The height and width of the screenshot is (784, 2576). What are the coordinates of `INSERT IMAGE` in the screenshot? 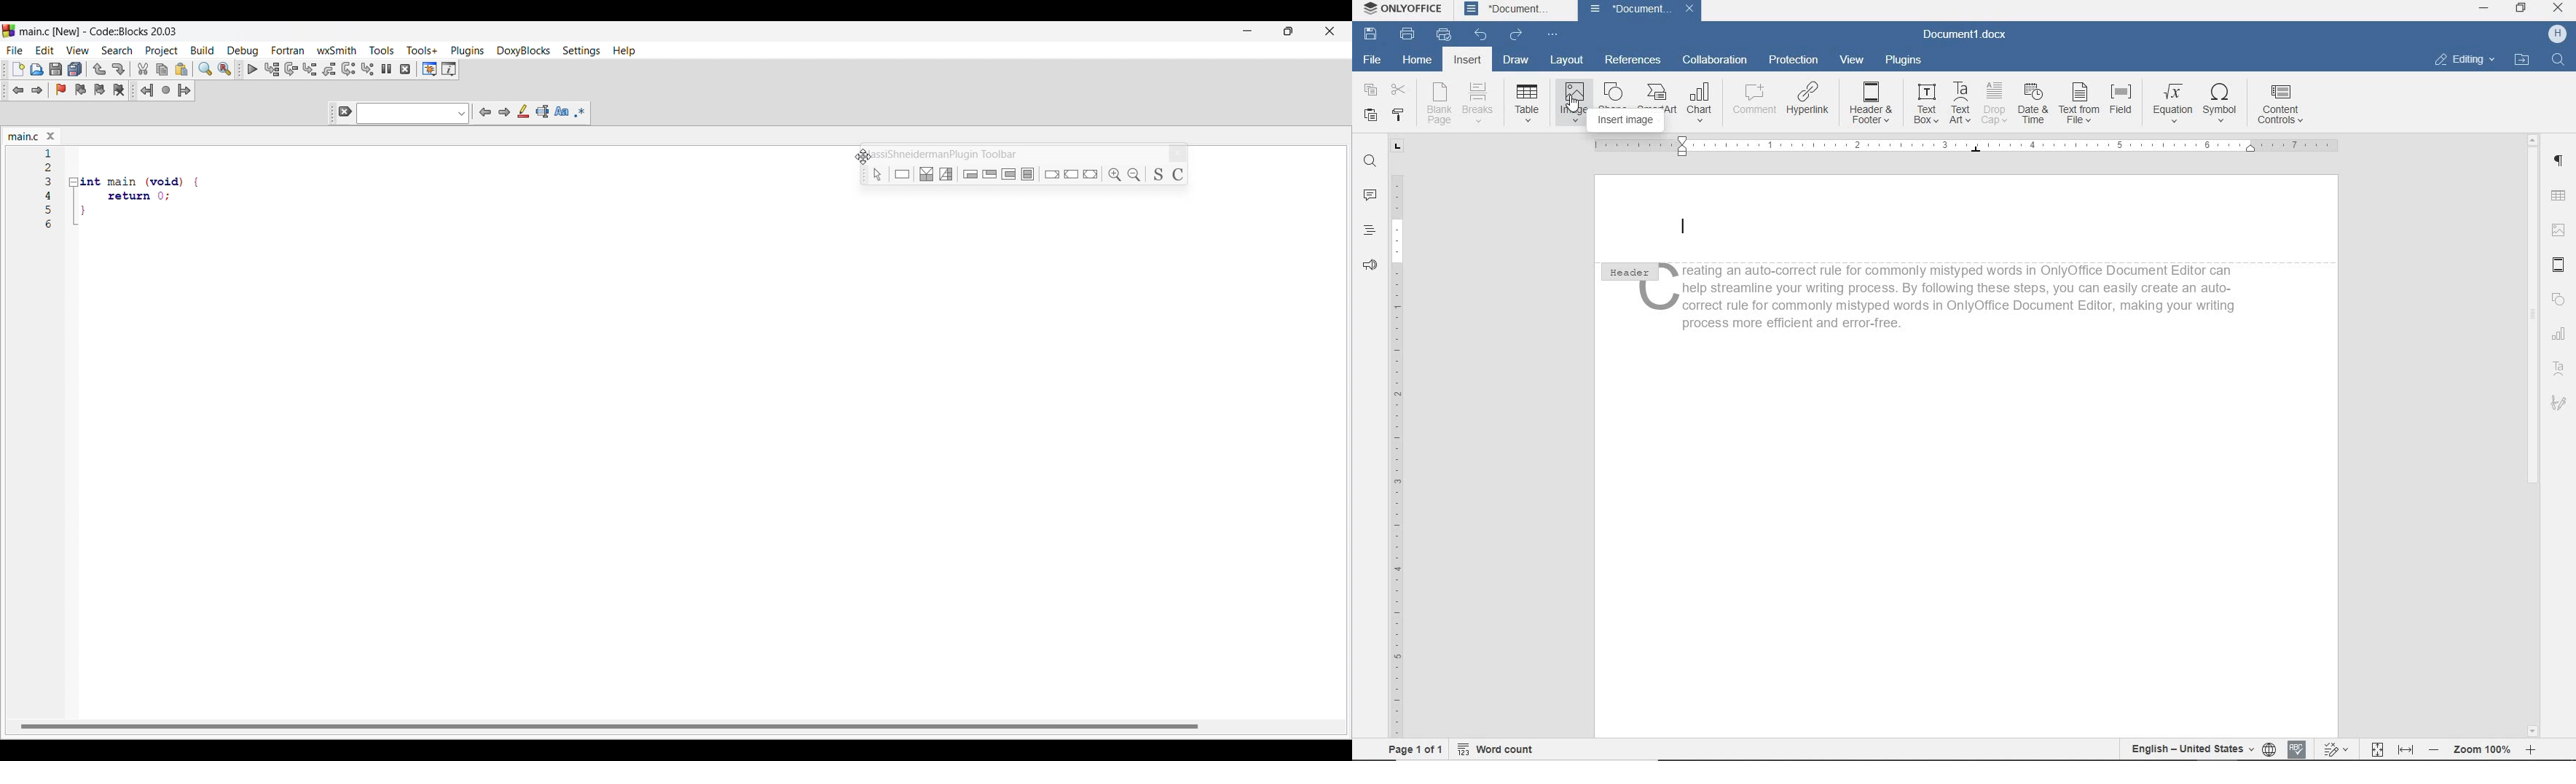 It's located at (1633, 119).